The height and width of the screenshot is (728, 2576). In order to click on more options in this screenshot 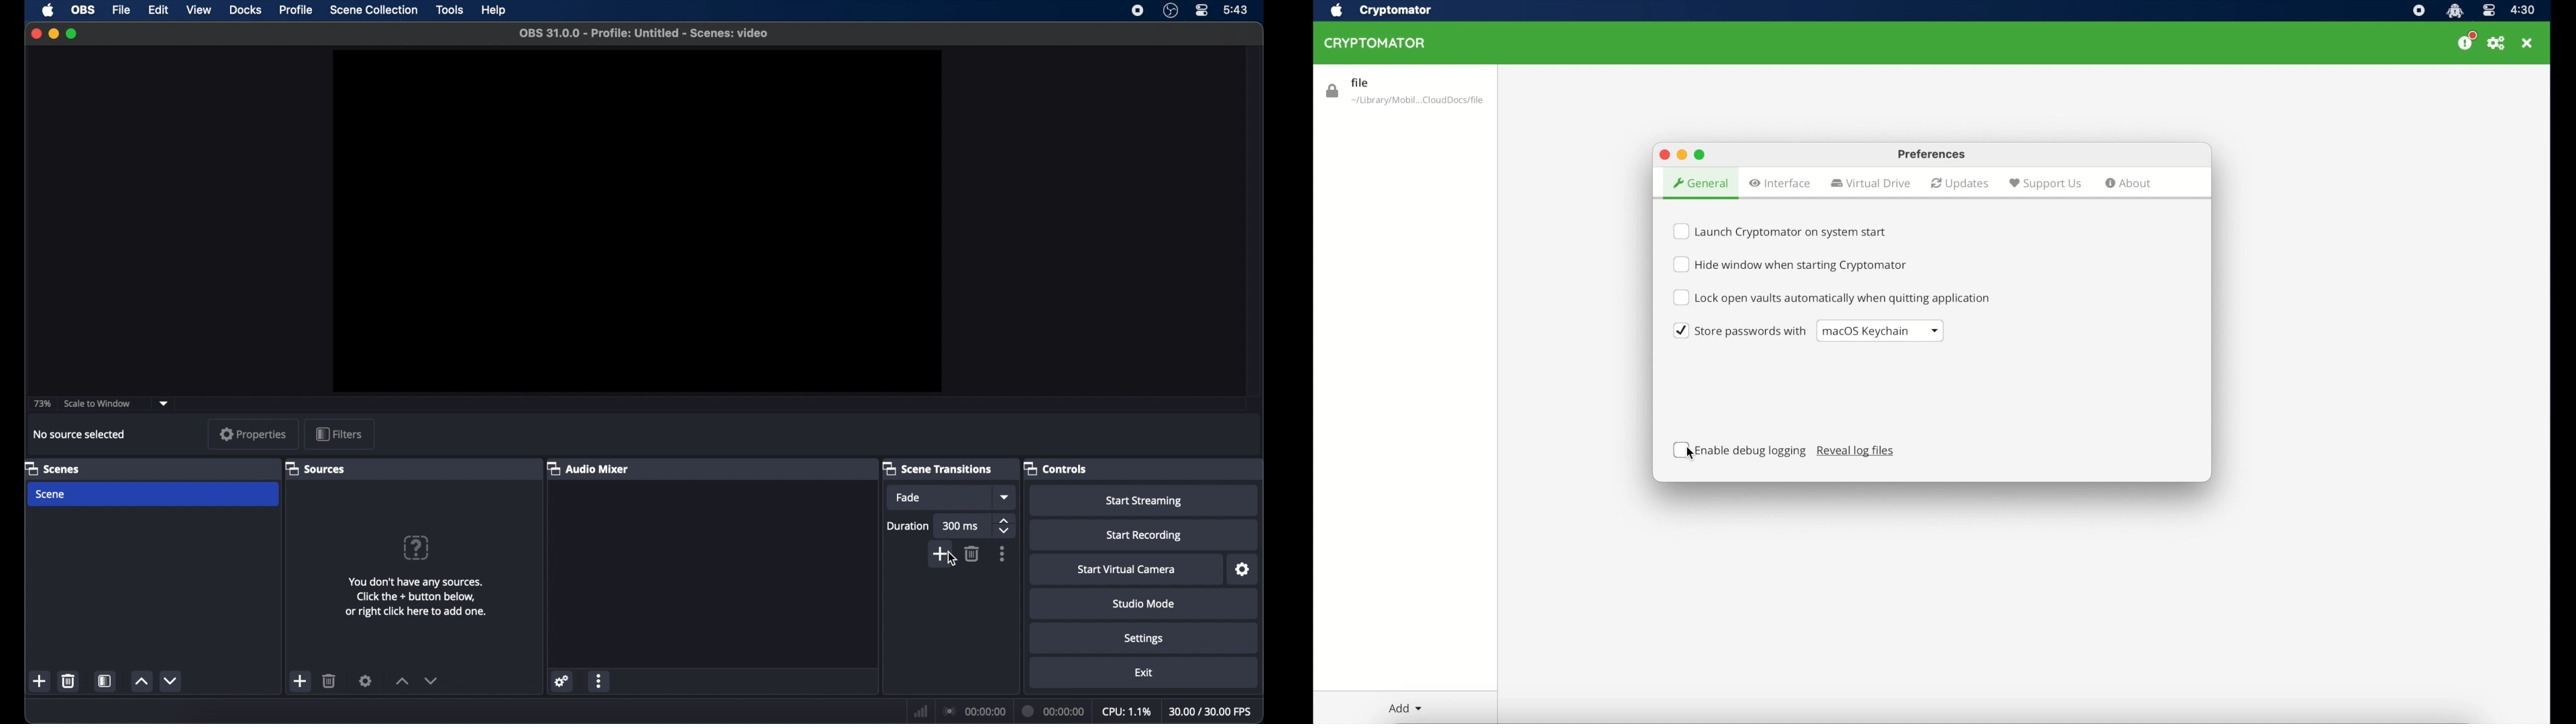, I will do `click(600, 680)`.